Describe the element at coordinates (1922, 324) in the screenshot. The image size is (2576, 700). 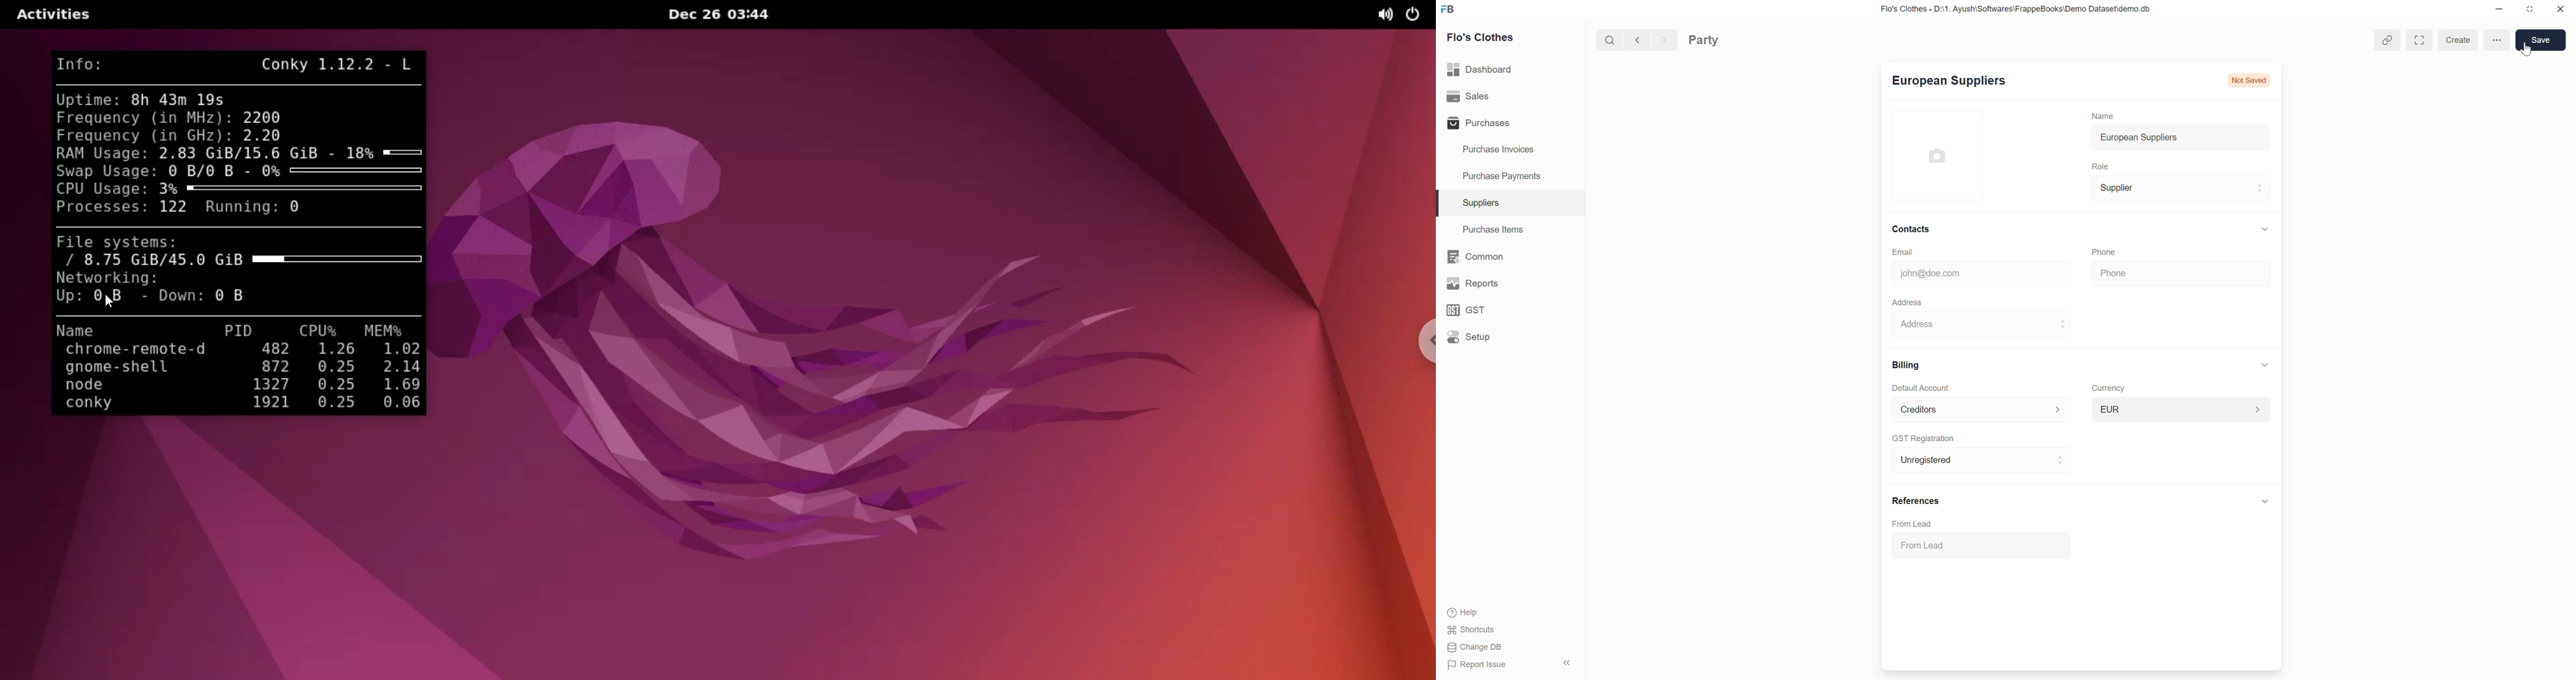
I see `Address` at that location.